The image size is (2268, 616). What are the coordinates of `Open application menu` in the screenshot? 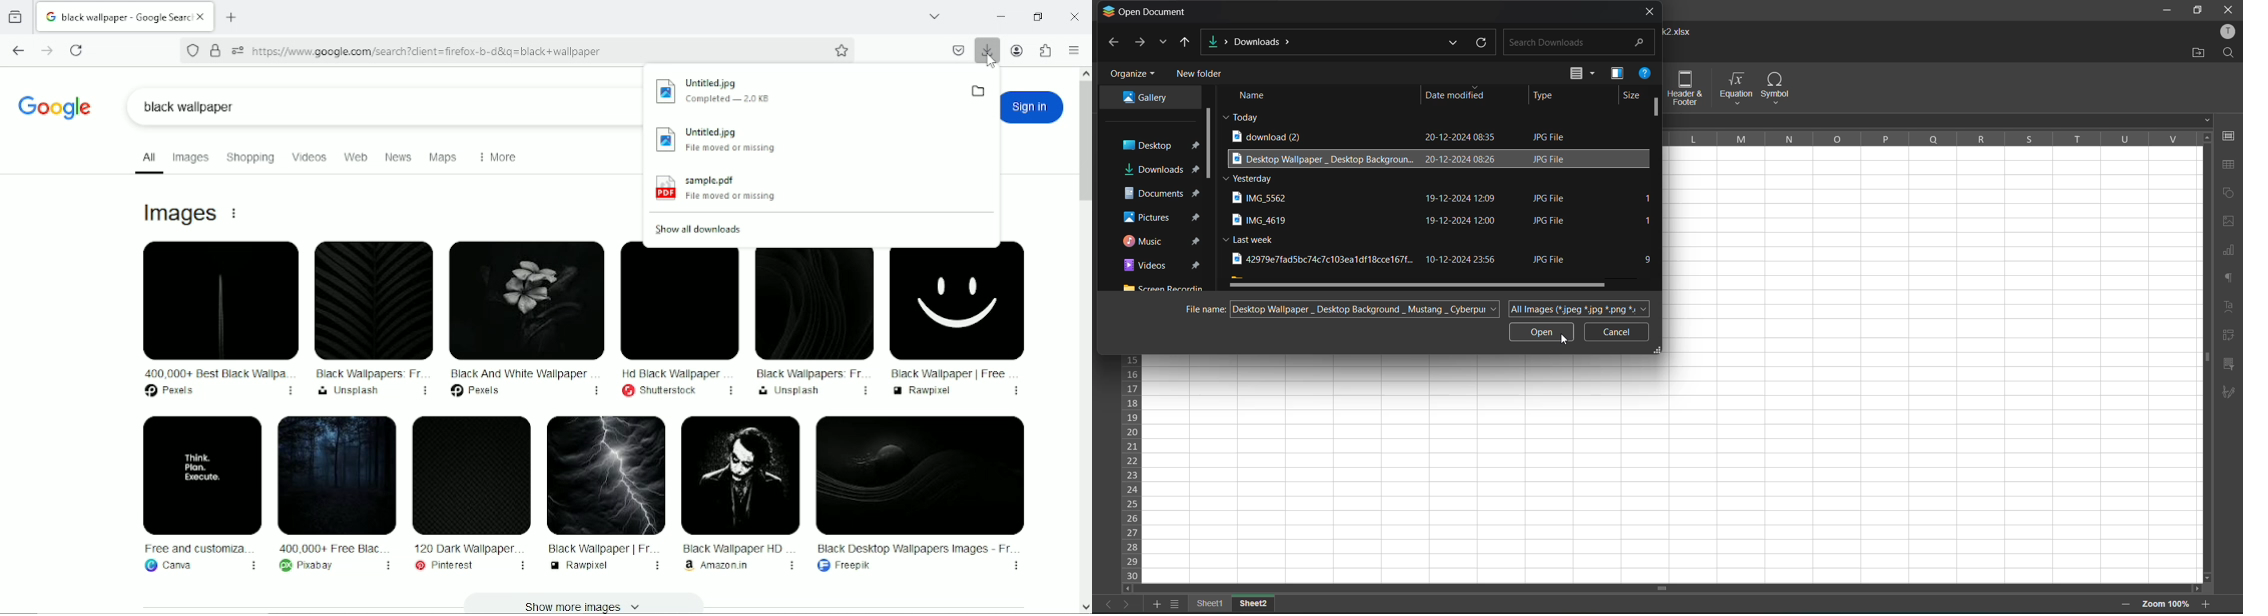 It's located at (1075, 50).